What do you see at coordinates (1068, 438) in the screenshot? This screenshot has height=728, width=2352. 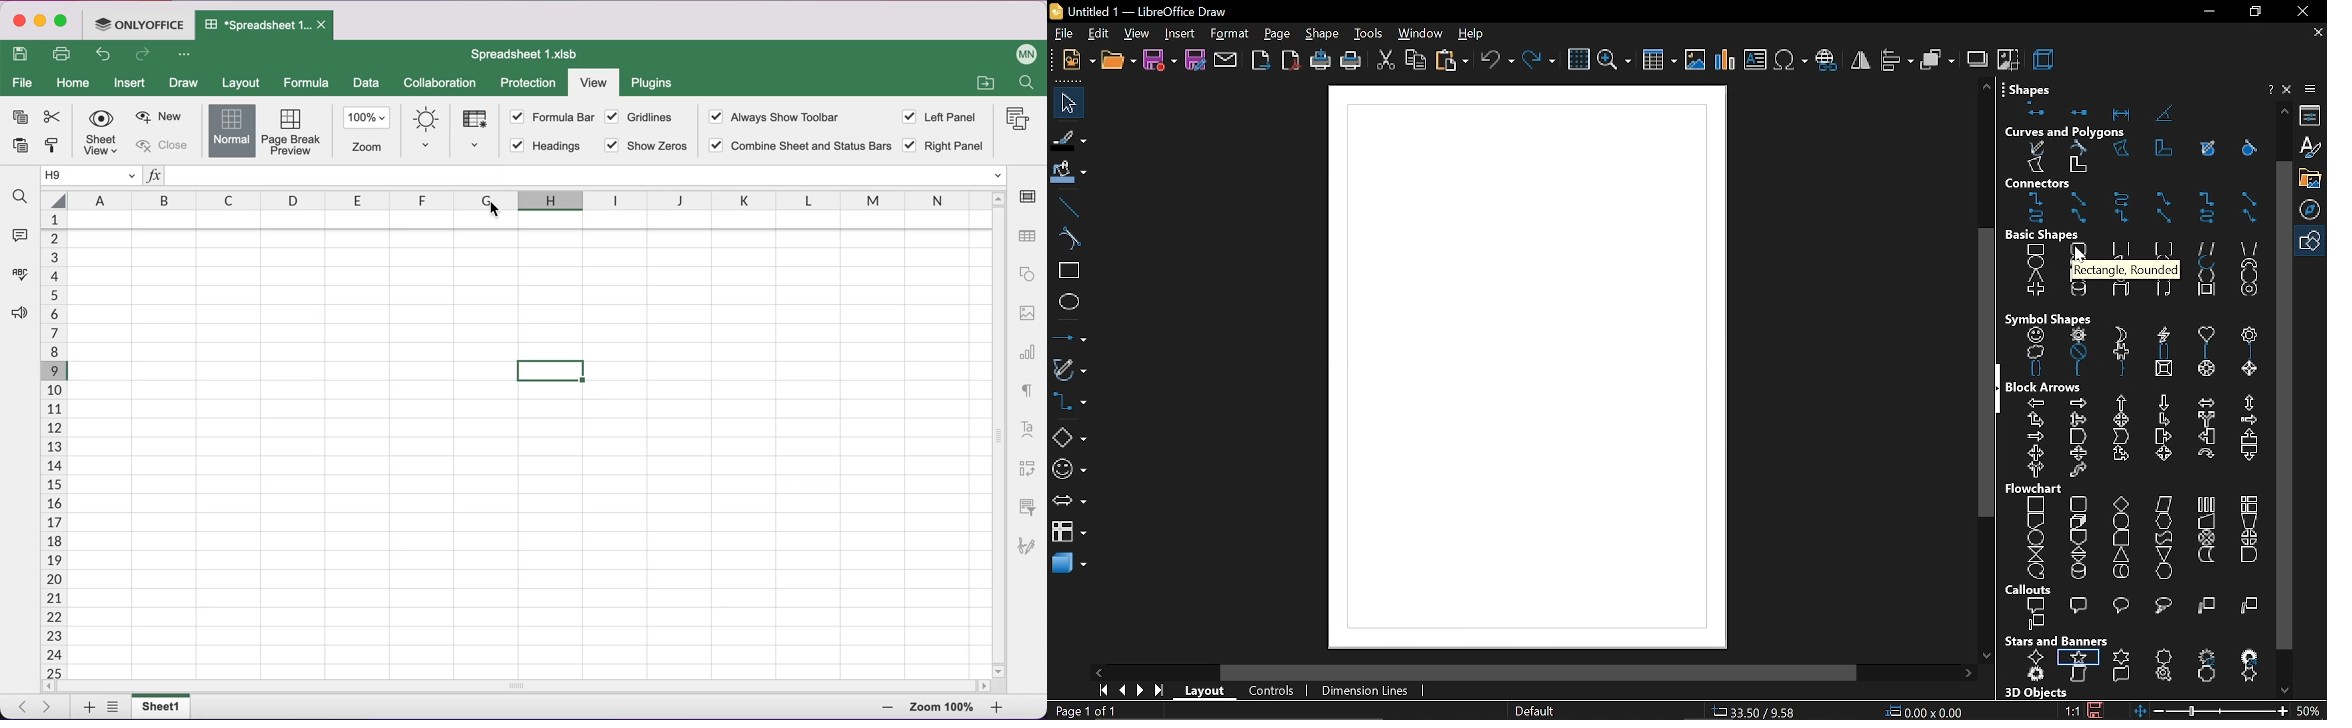 I see `basic shapes` at bounding box center [1068, 438].